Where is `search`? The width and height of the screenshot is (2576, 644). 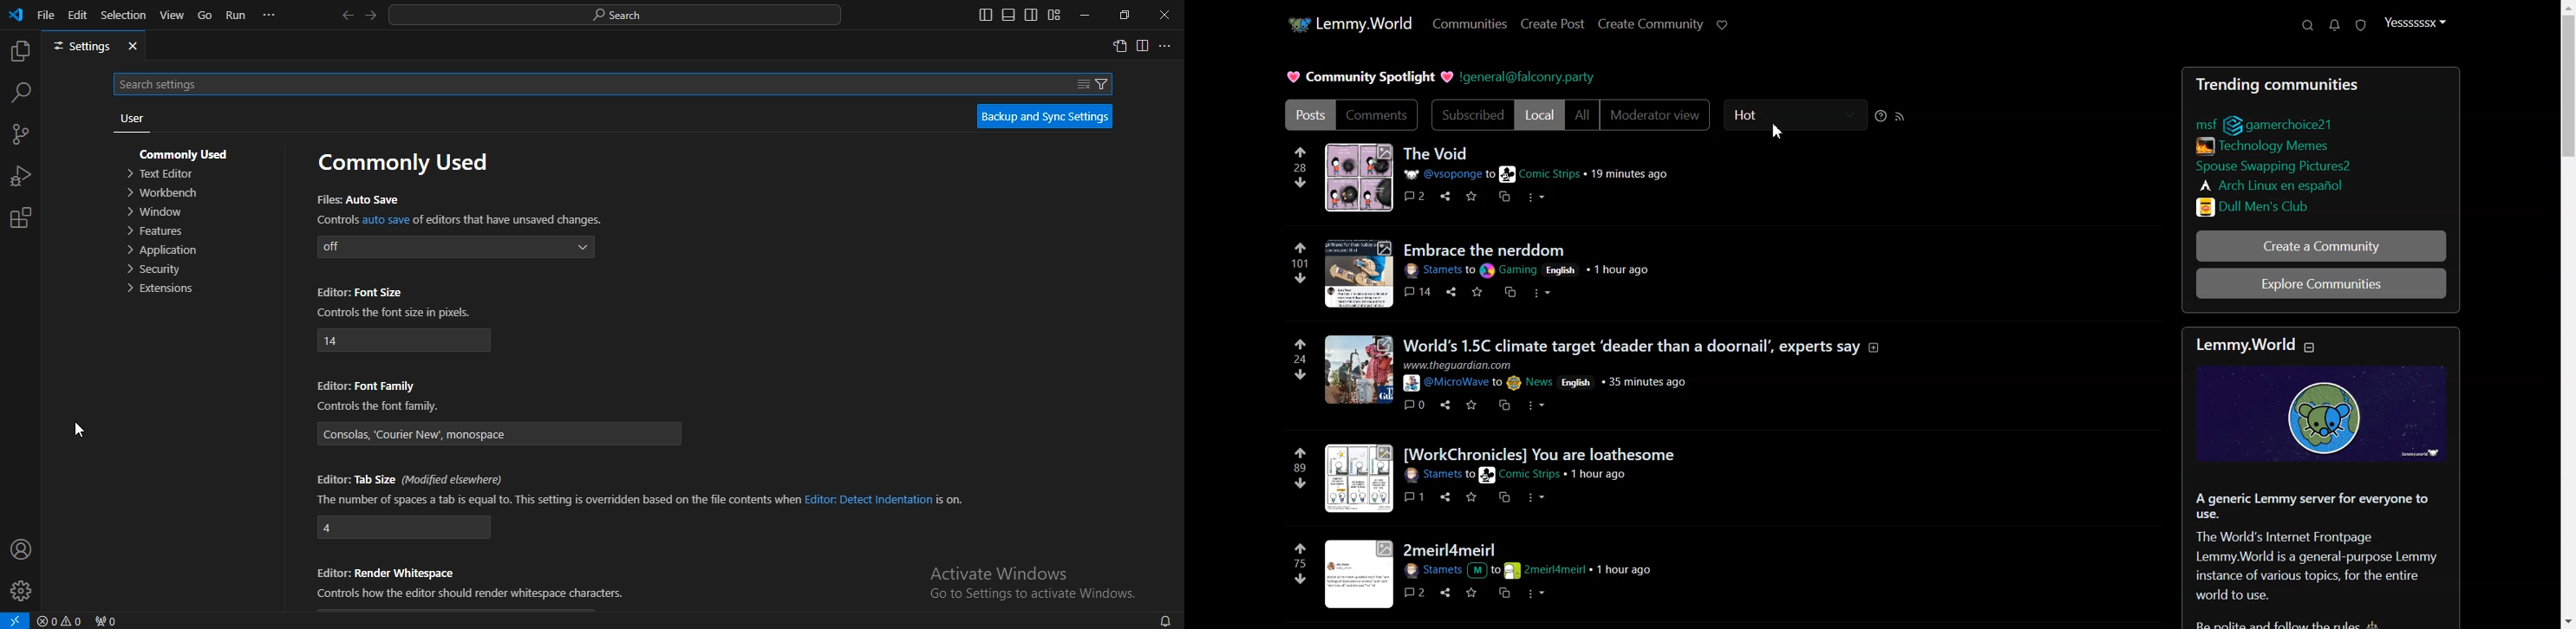 search is located at coordinates (22, 92).